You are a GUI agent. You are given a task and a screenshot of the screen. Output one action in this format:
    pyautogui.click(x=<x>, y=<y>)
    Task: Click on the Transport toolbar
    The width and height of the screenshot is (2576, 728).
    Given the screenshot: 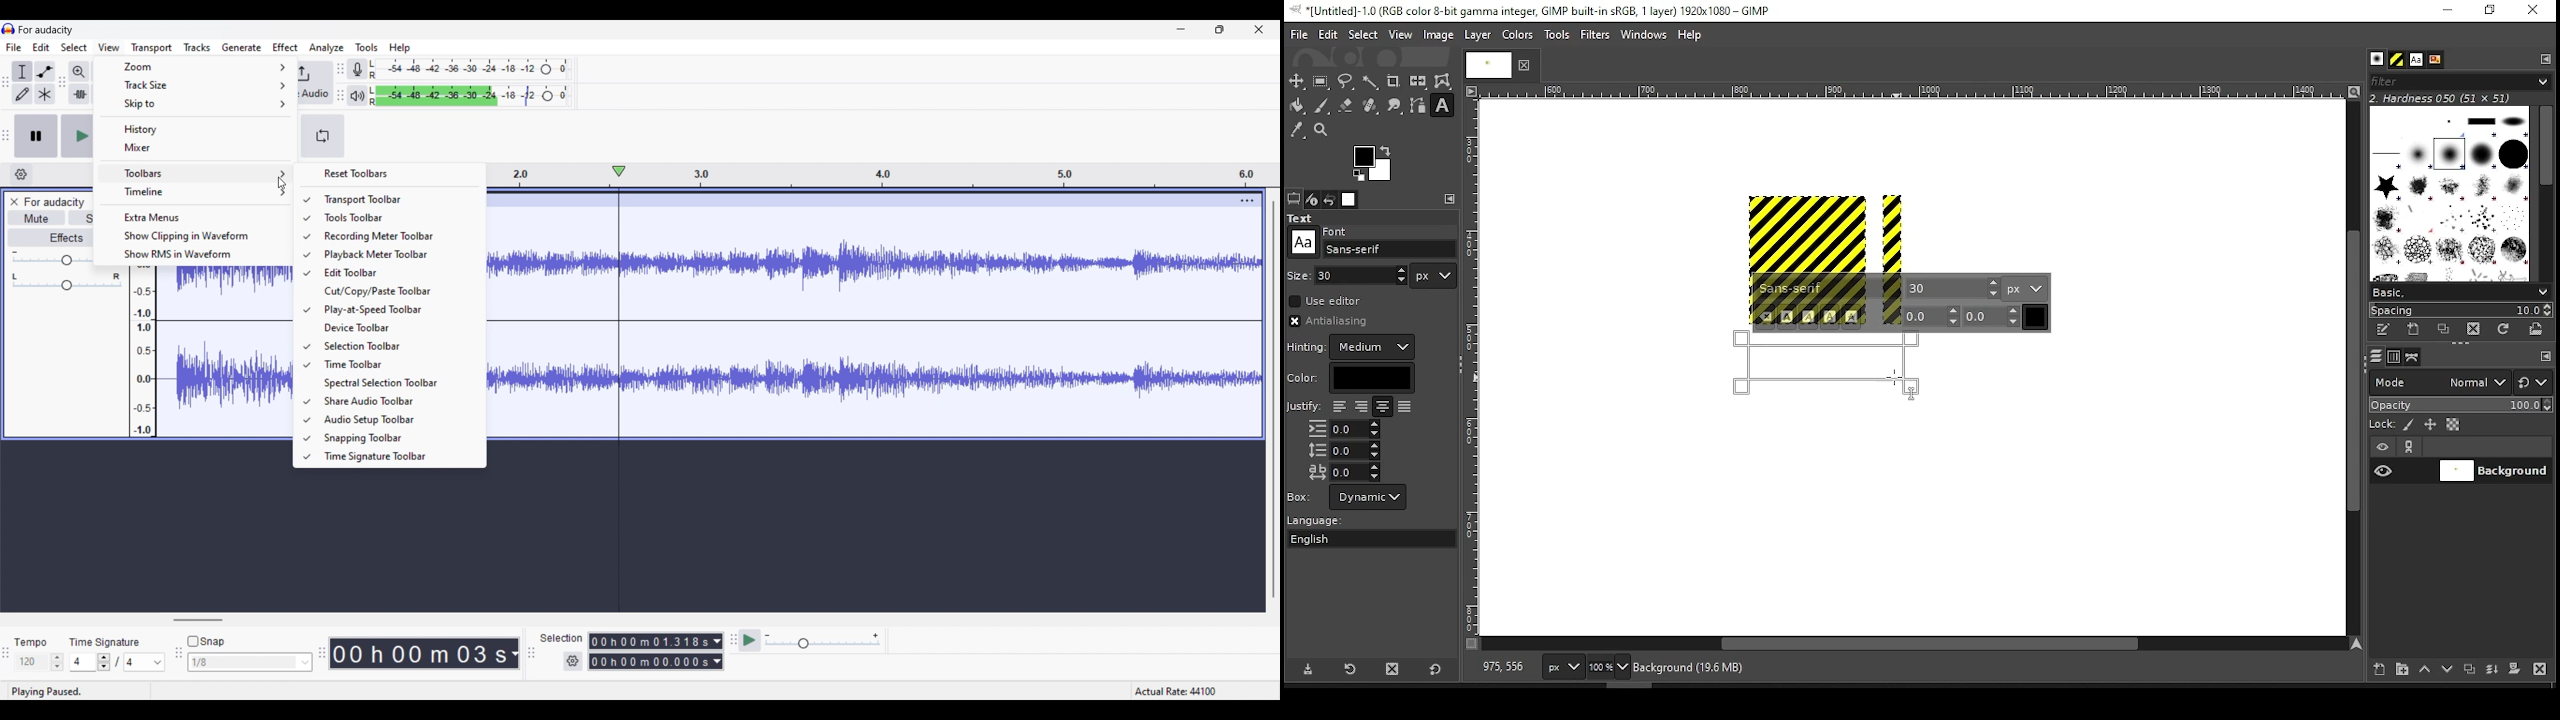 What is the action you would take?
    pyautogui.click(x=395, y=199)
    